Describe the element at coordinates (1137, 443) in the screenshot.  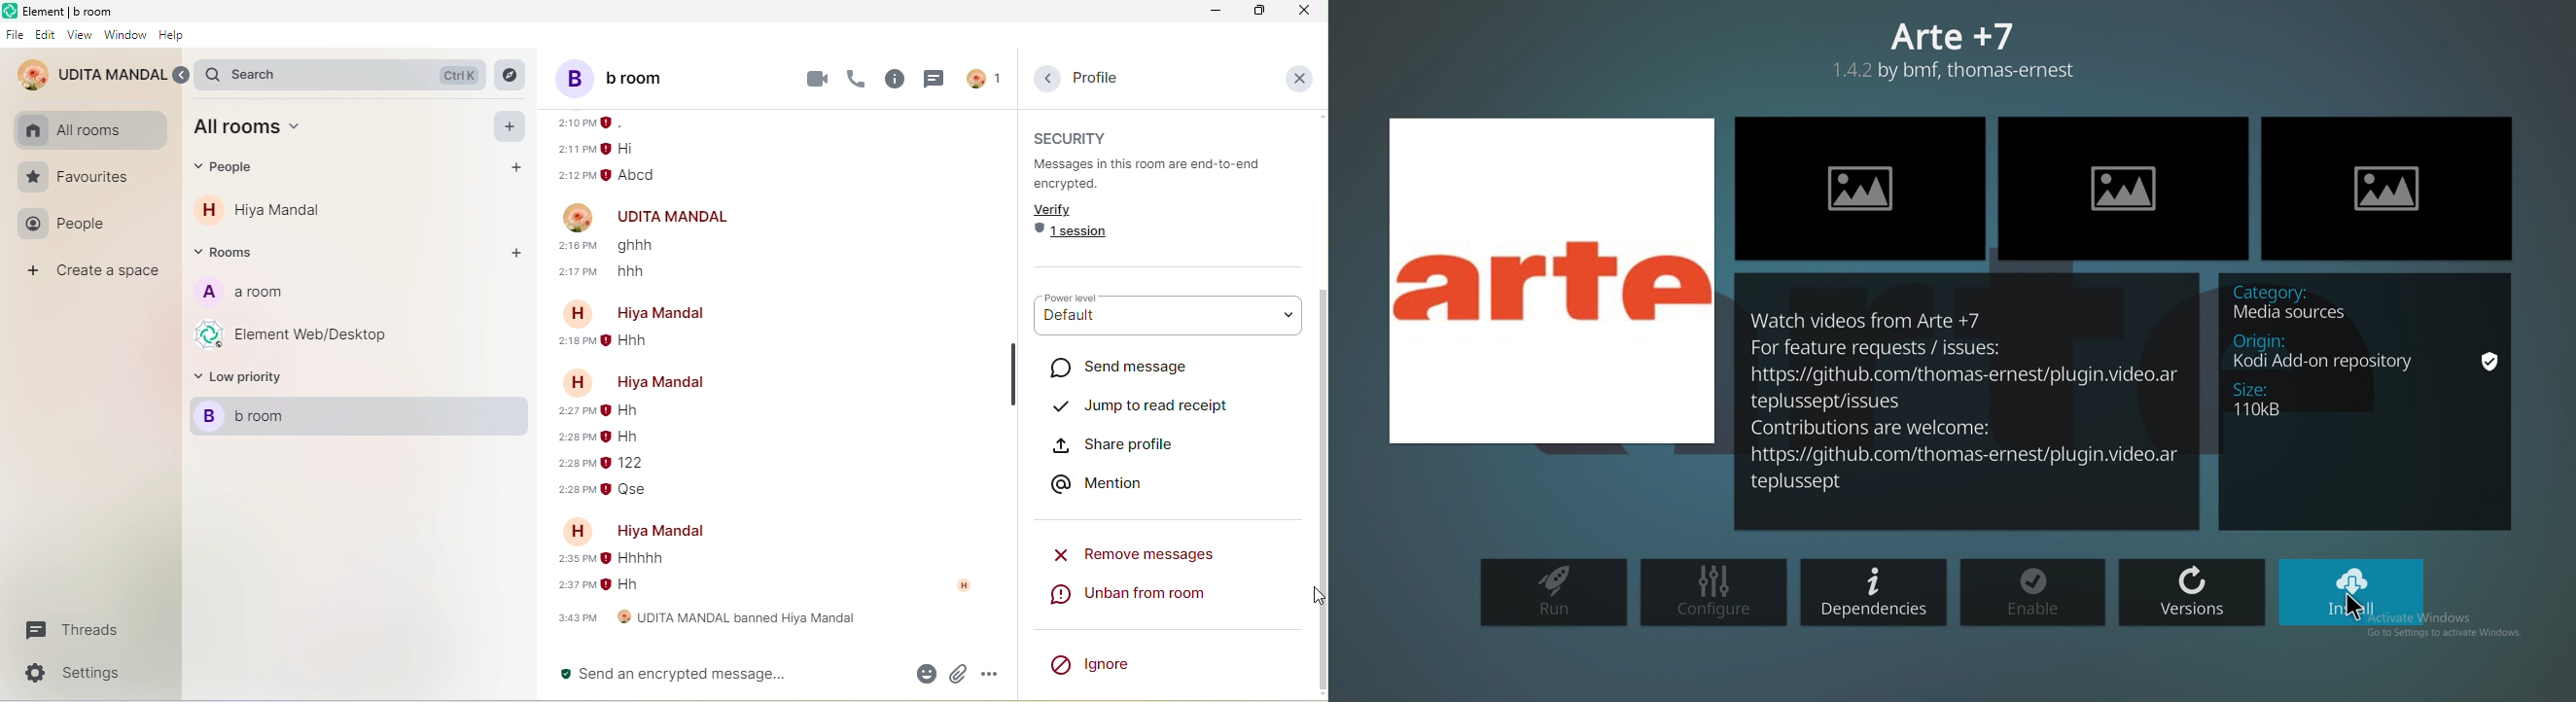
I see `share profile` at that location.